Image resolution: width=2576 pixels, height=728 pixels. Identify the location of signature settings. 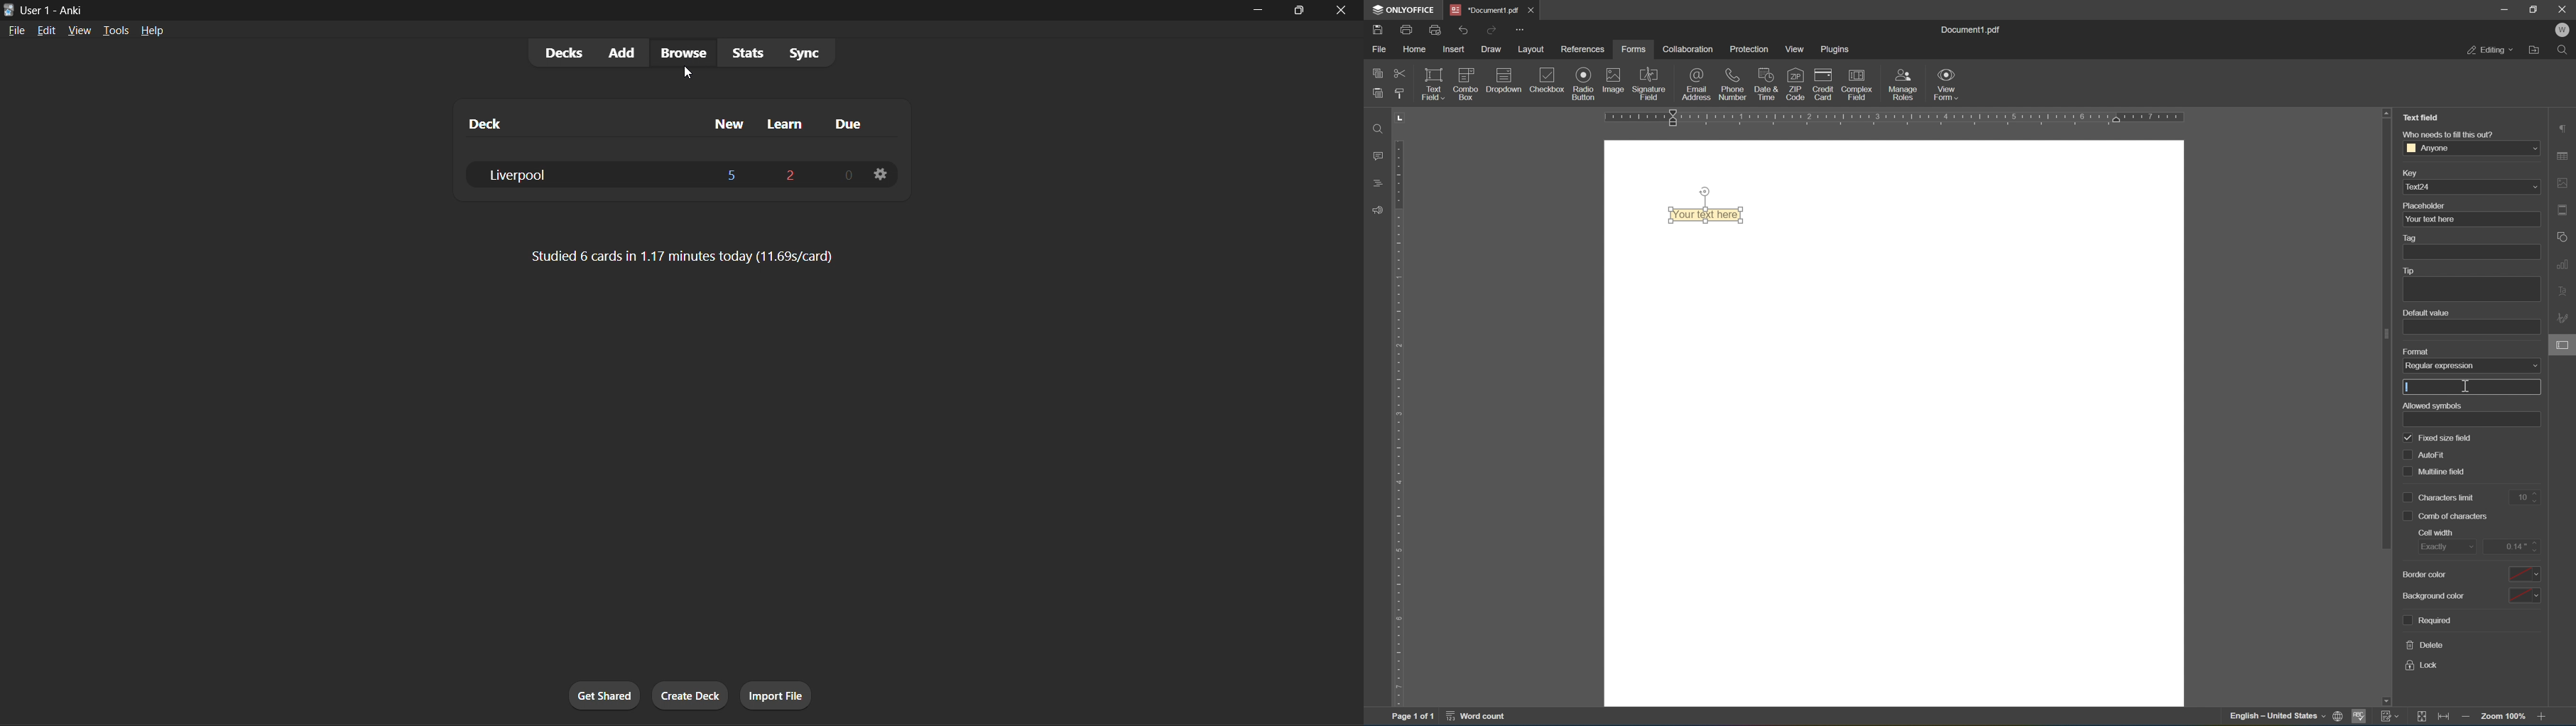
(2565, 318).